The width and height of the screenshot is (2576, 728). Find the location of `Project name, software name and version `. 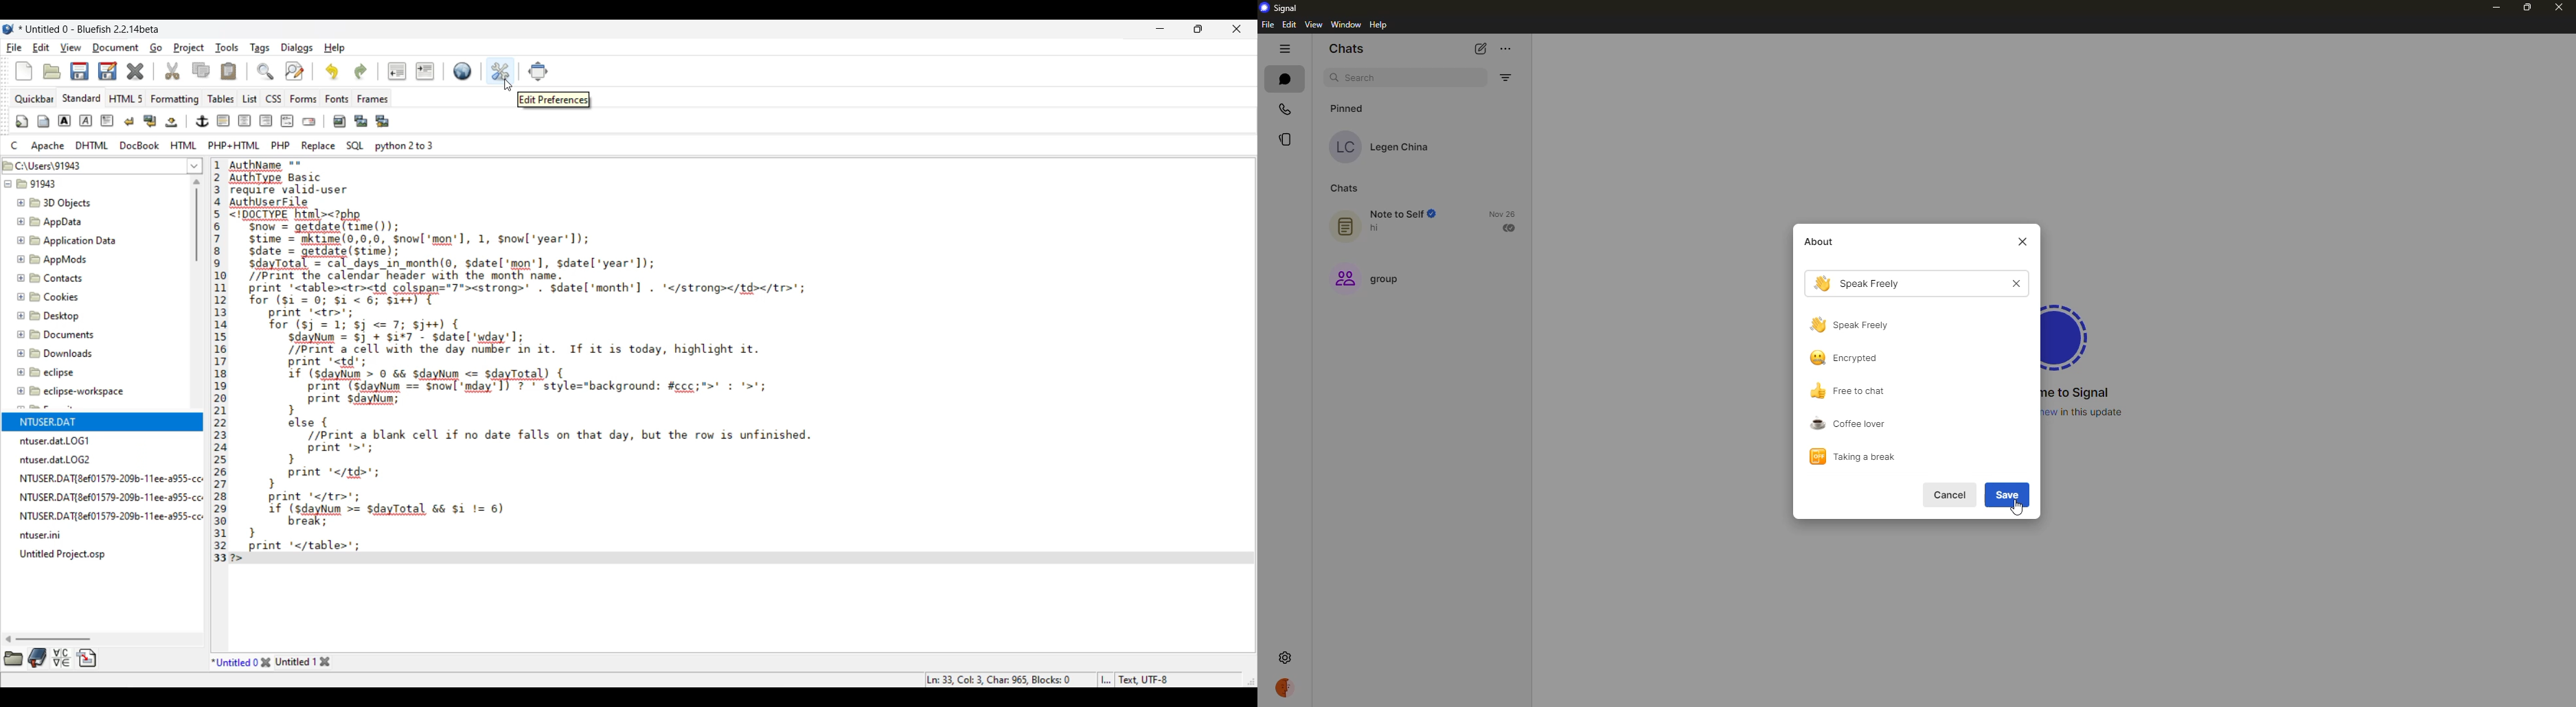

Project name, software name and version  is located at coordinates (89, 29).